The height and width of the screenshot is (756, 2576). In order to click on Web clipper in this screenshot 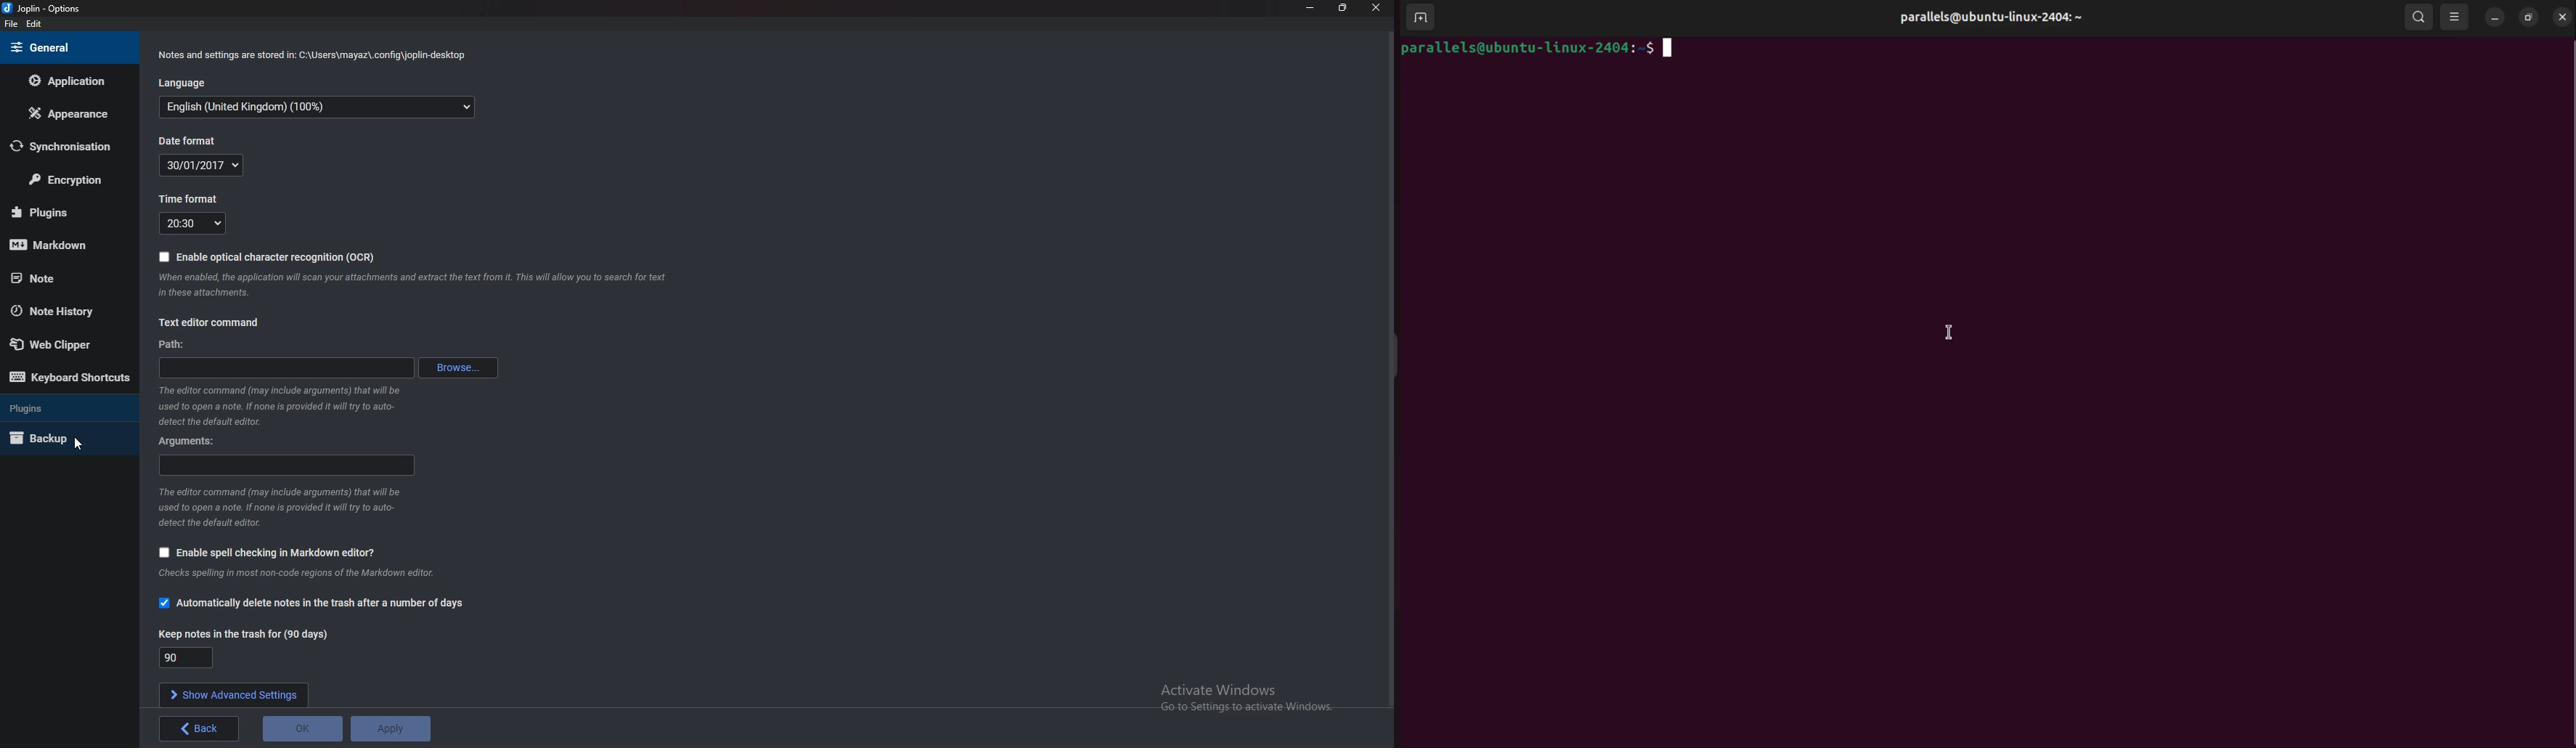, I will do `click(60, 345)`.